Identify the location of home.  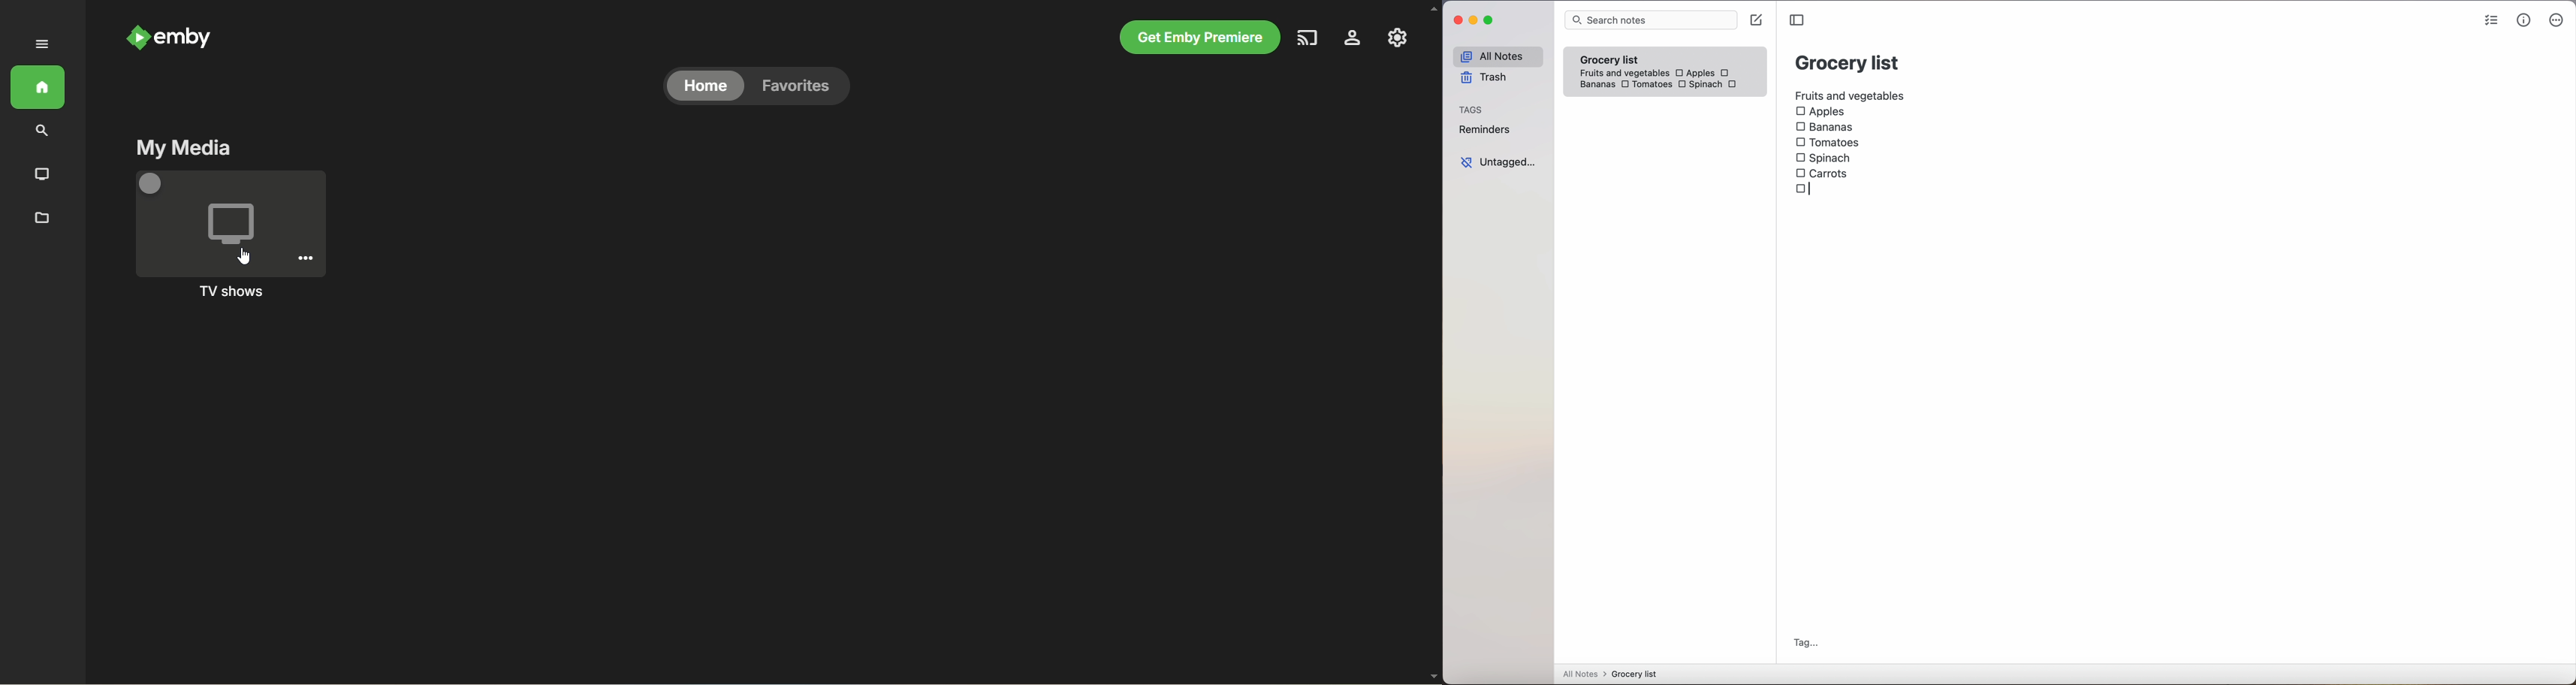
(38, 87).